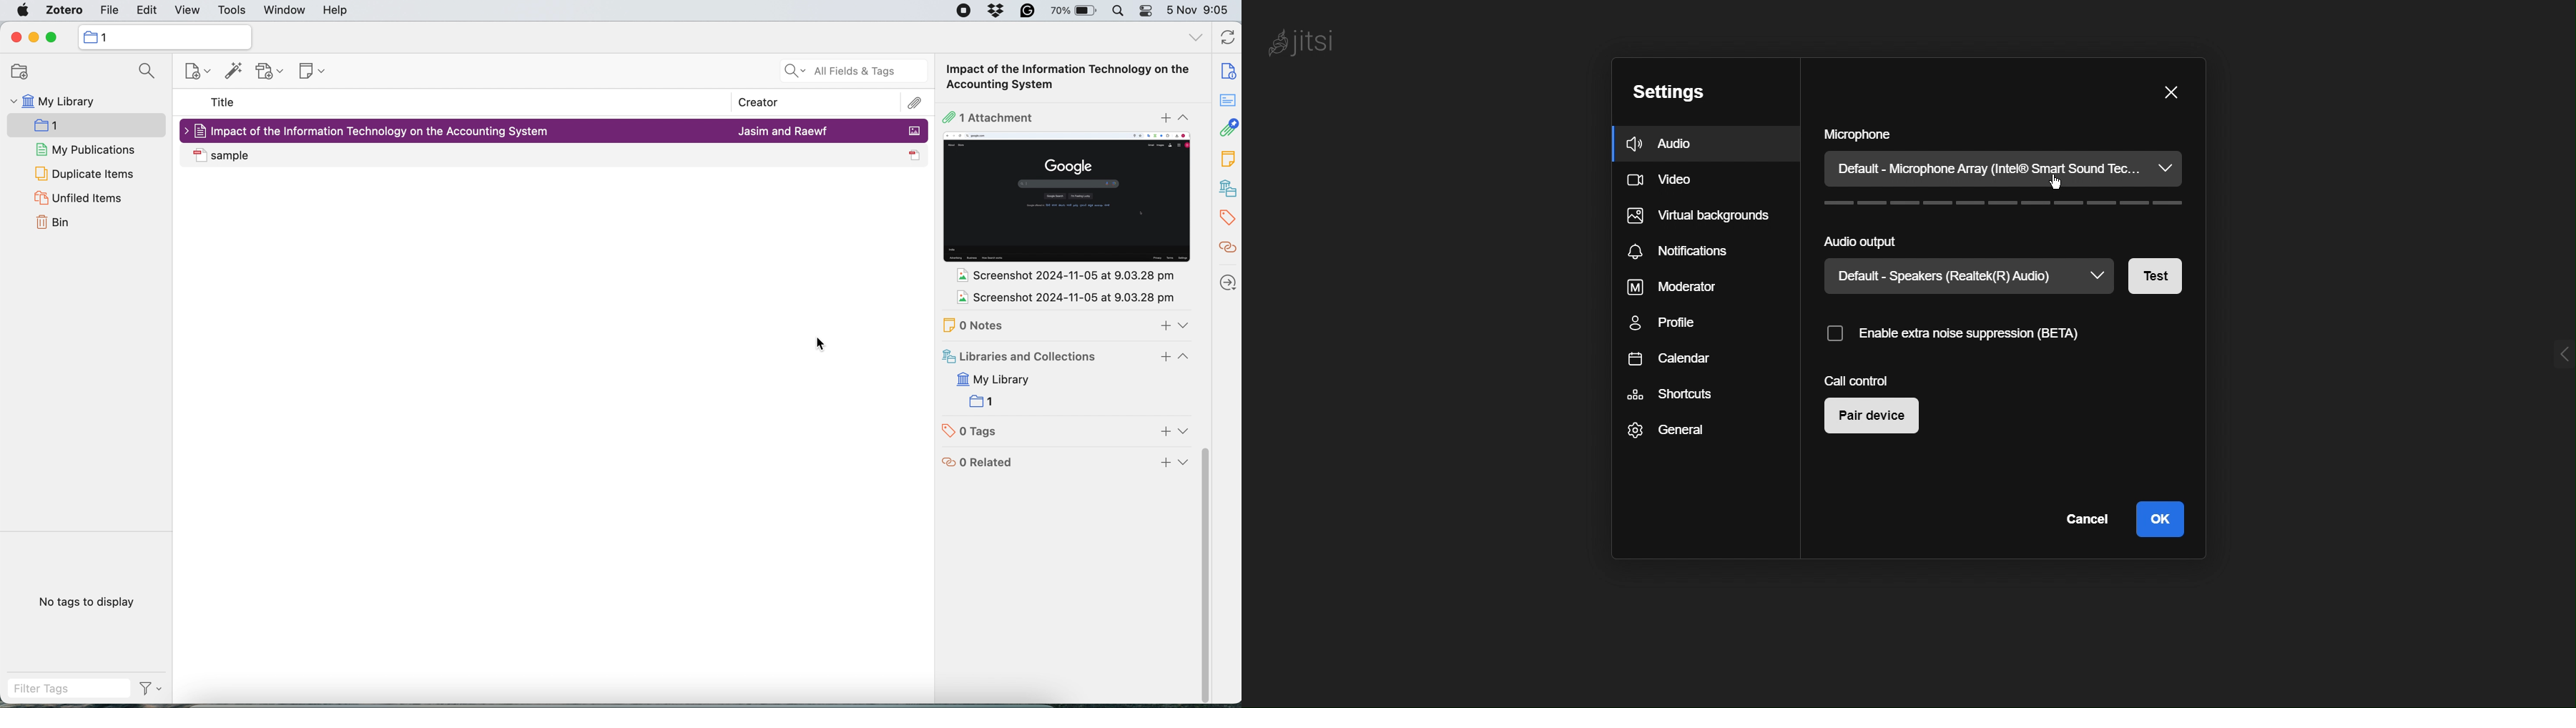  What do you see at coordinates (89, 601) in the screenshot?
I see `no tags to display` at bounding box center [89, 601].